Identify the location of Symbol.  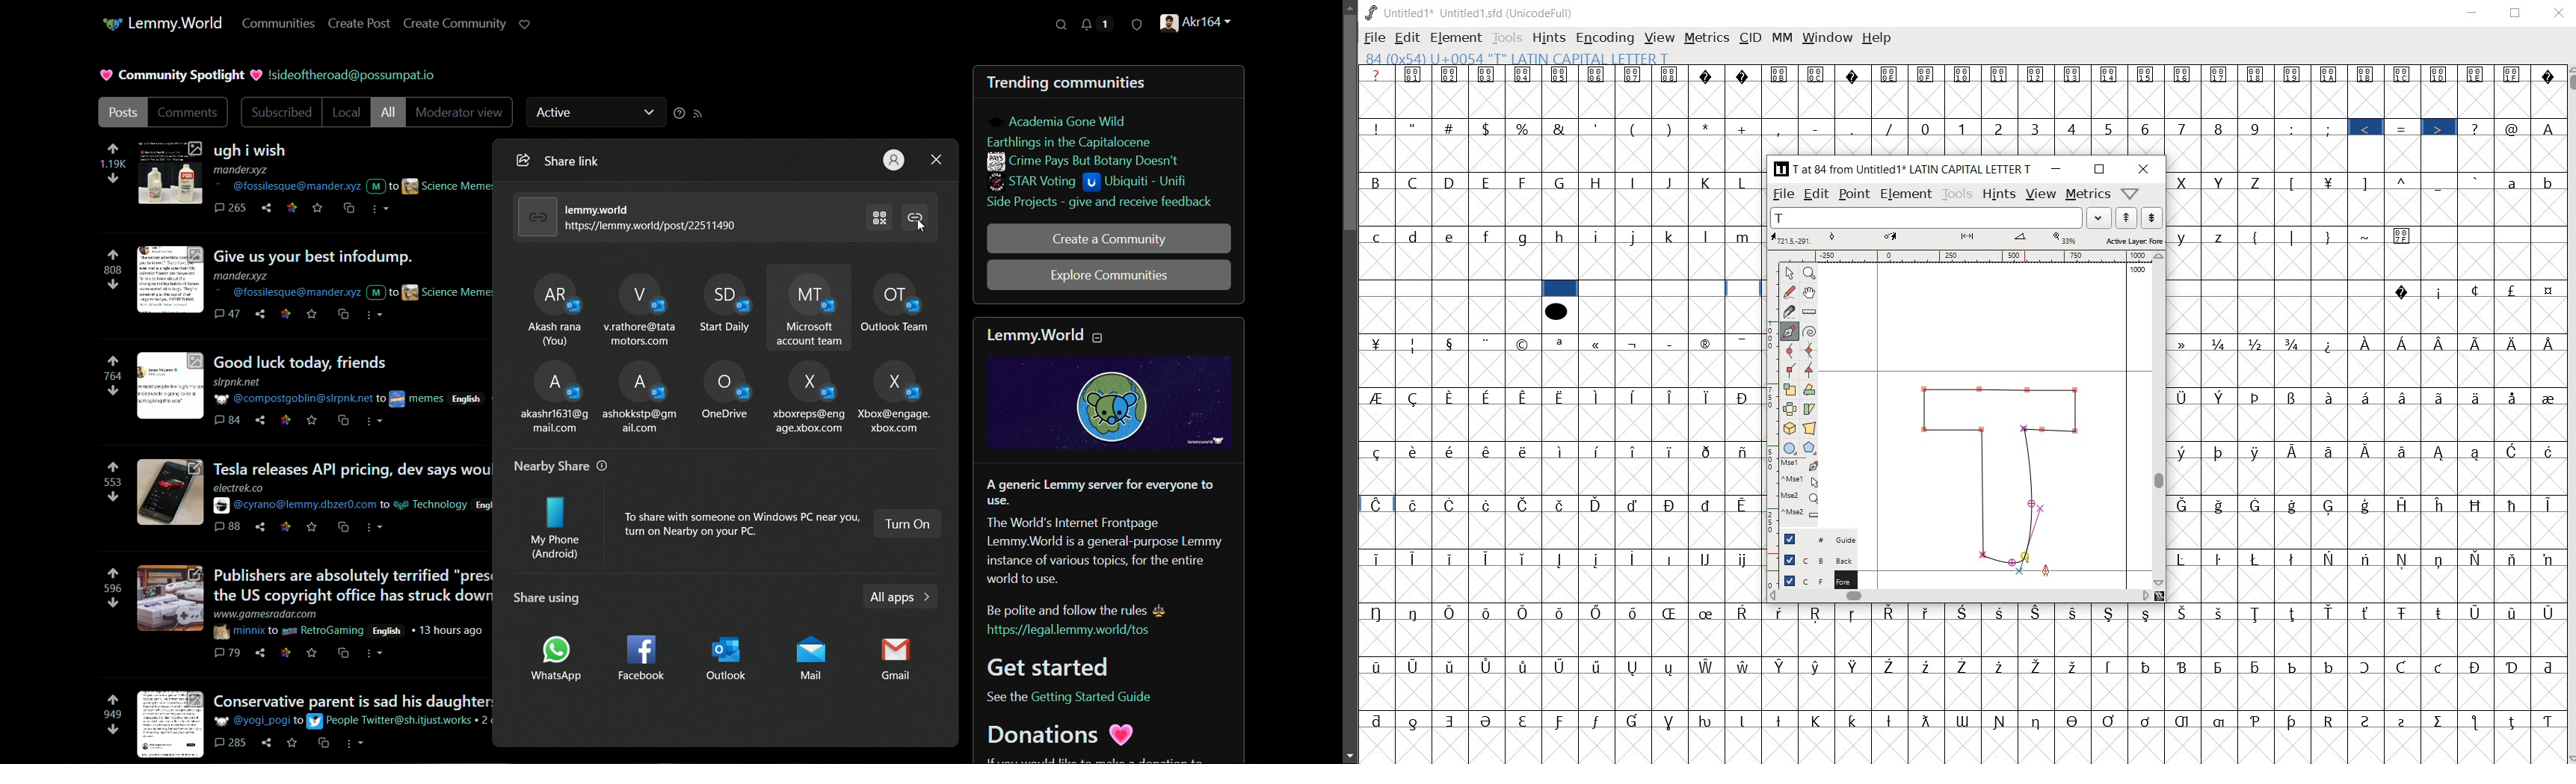
(2148, 76).